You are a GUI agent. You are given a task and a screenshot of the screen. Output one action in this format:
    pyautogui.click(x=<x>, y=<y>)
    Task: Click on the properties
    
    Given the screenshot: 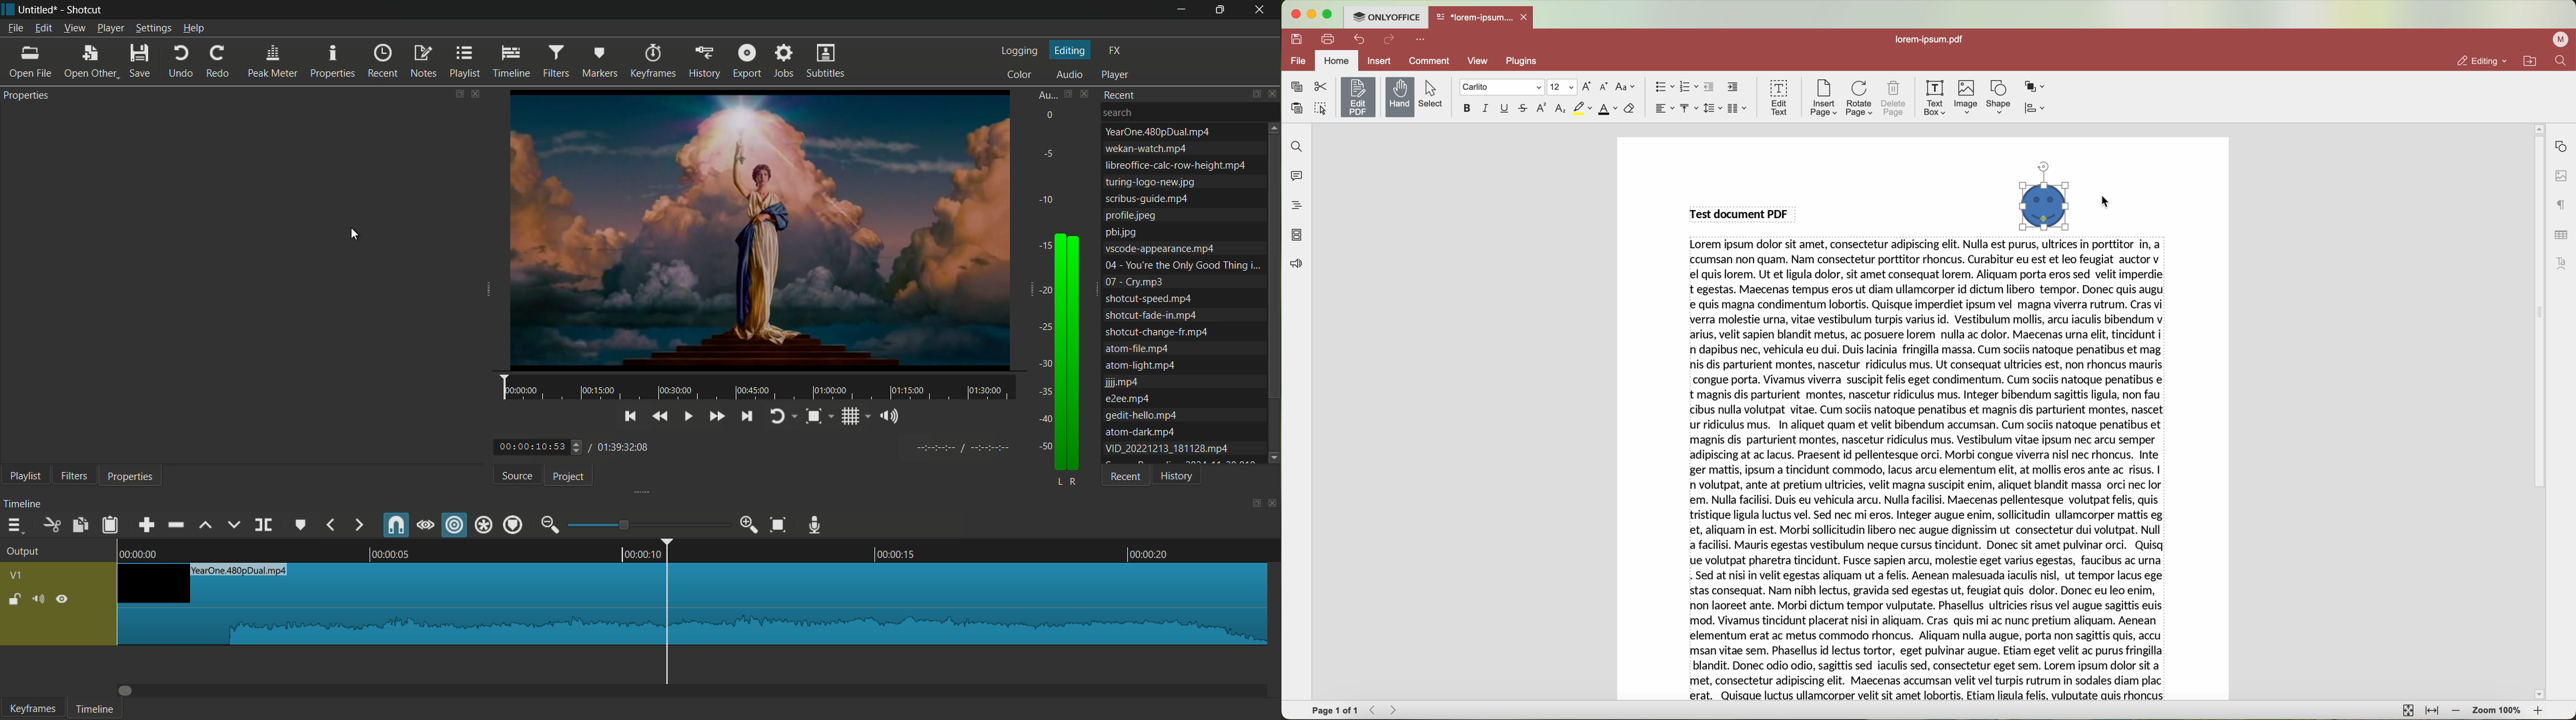 What is the action you would take?
    pyautogui.click(x=334, y=62)
    